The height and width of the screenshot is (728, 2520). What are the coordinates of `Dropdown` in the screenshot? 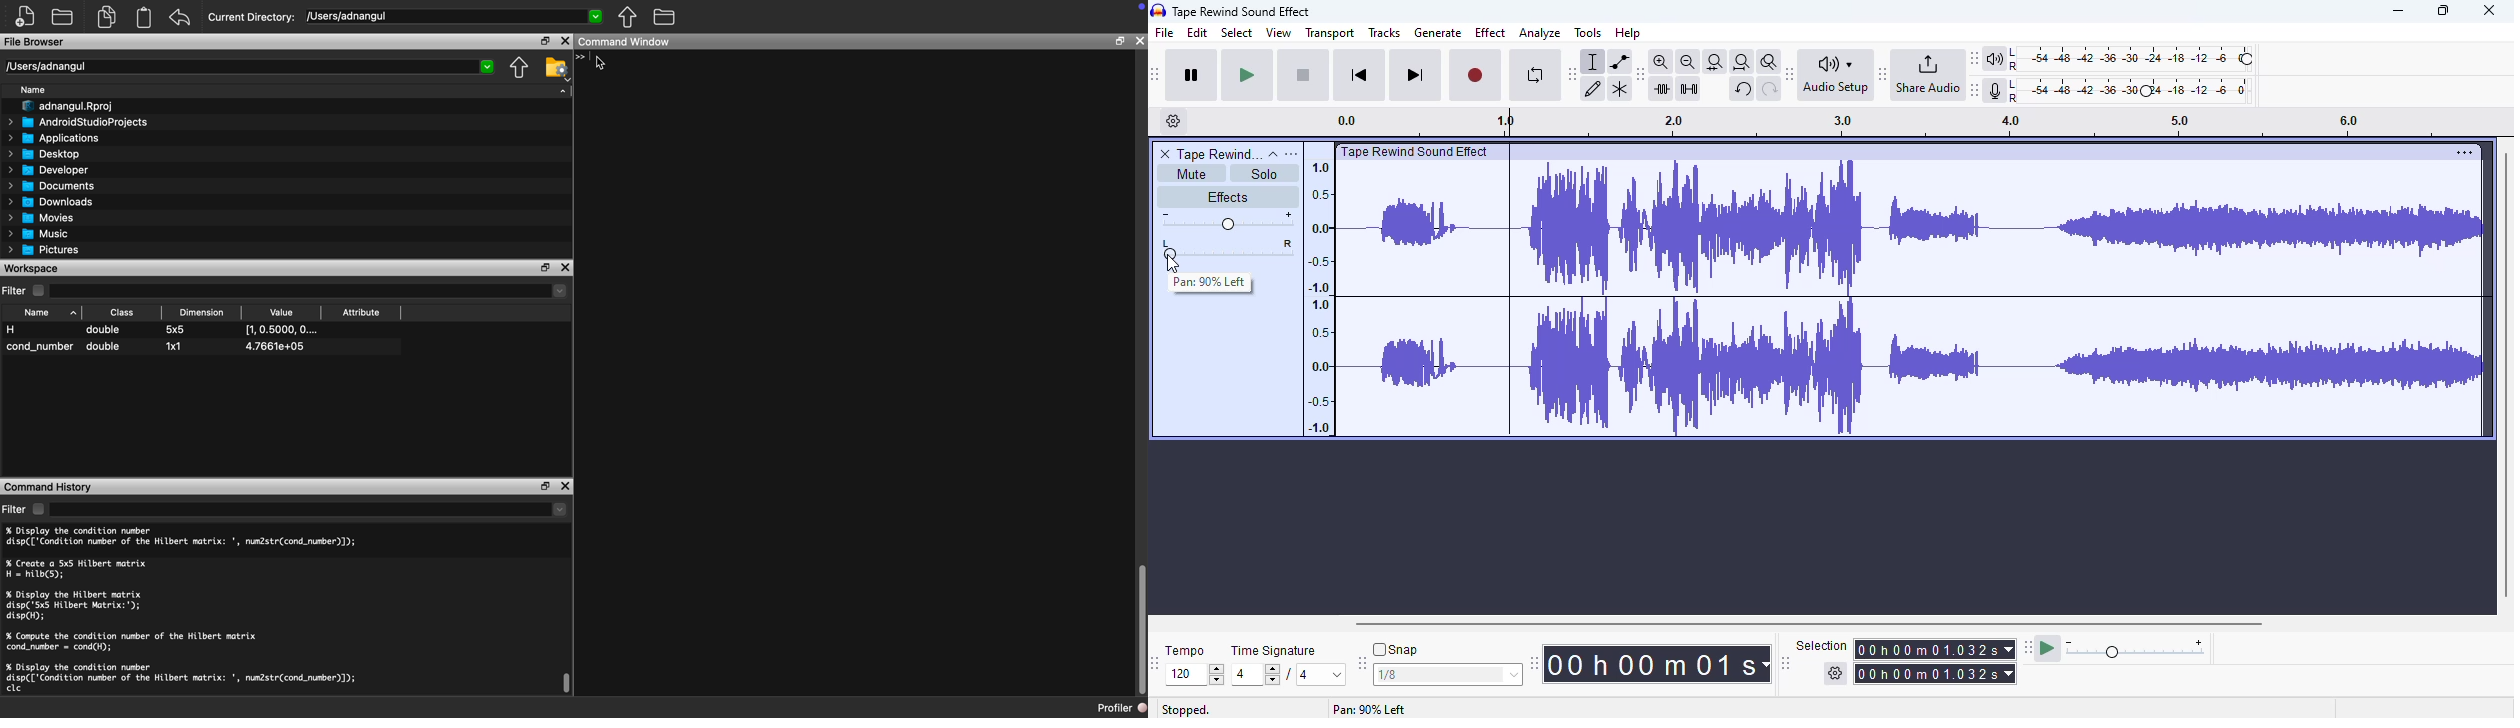 It's located at (308, 292).